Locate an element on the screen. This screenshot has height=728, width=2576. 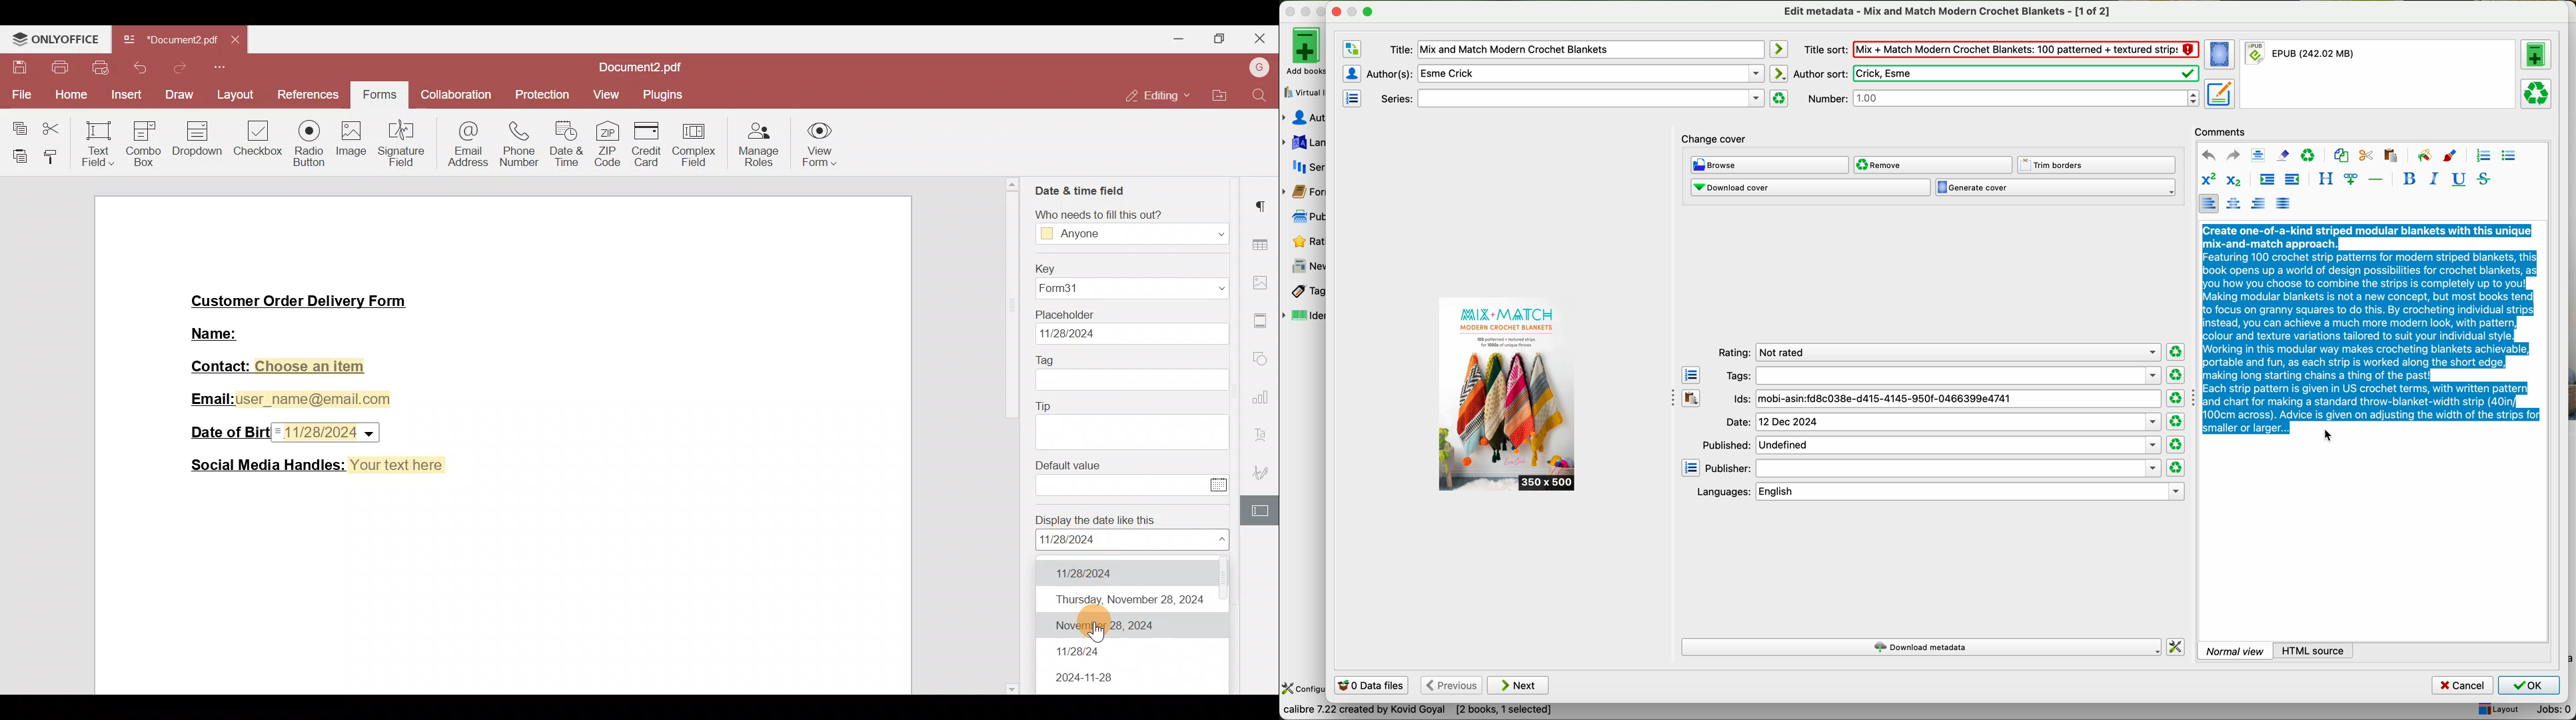
remove the selected format from this book is located at coordinates (2538, 93).